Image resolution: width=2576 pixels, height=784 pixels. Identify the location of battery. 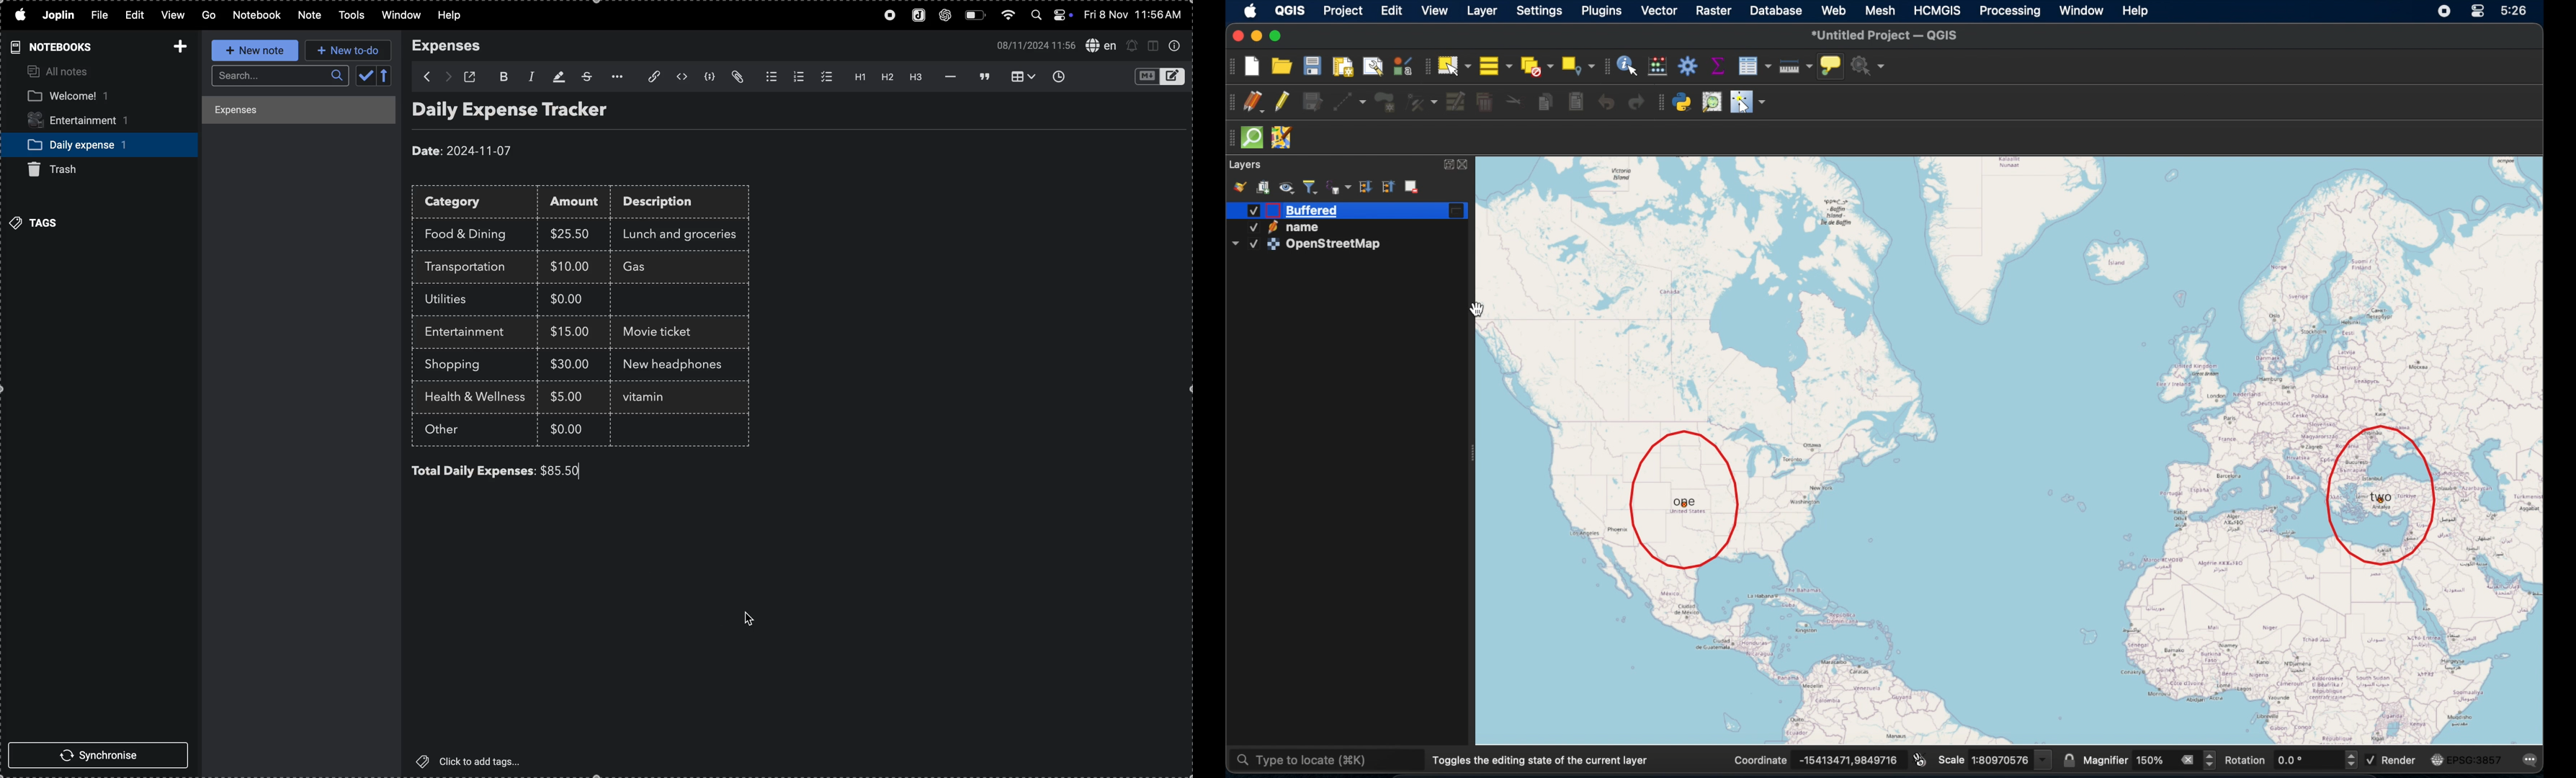
(975, 15).